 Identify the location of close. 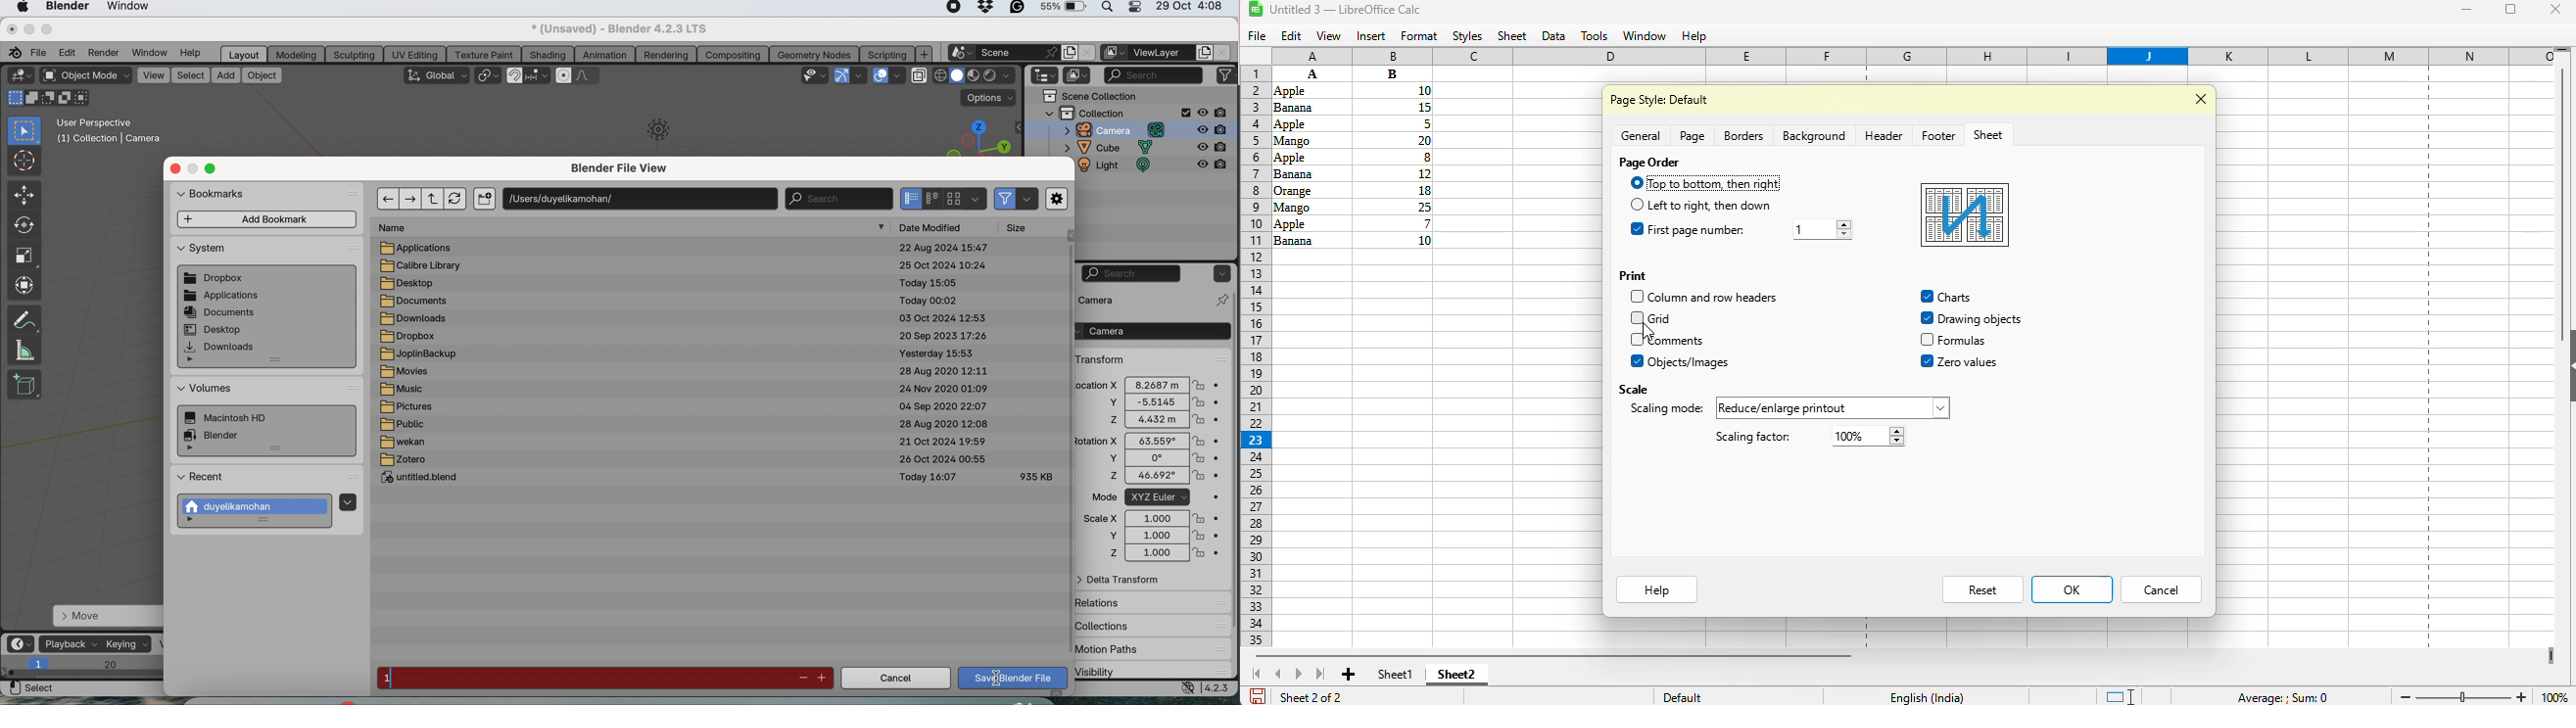
(1224, 52).